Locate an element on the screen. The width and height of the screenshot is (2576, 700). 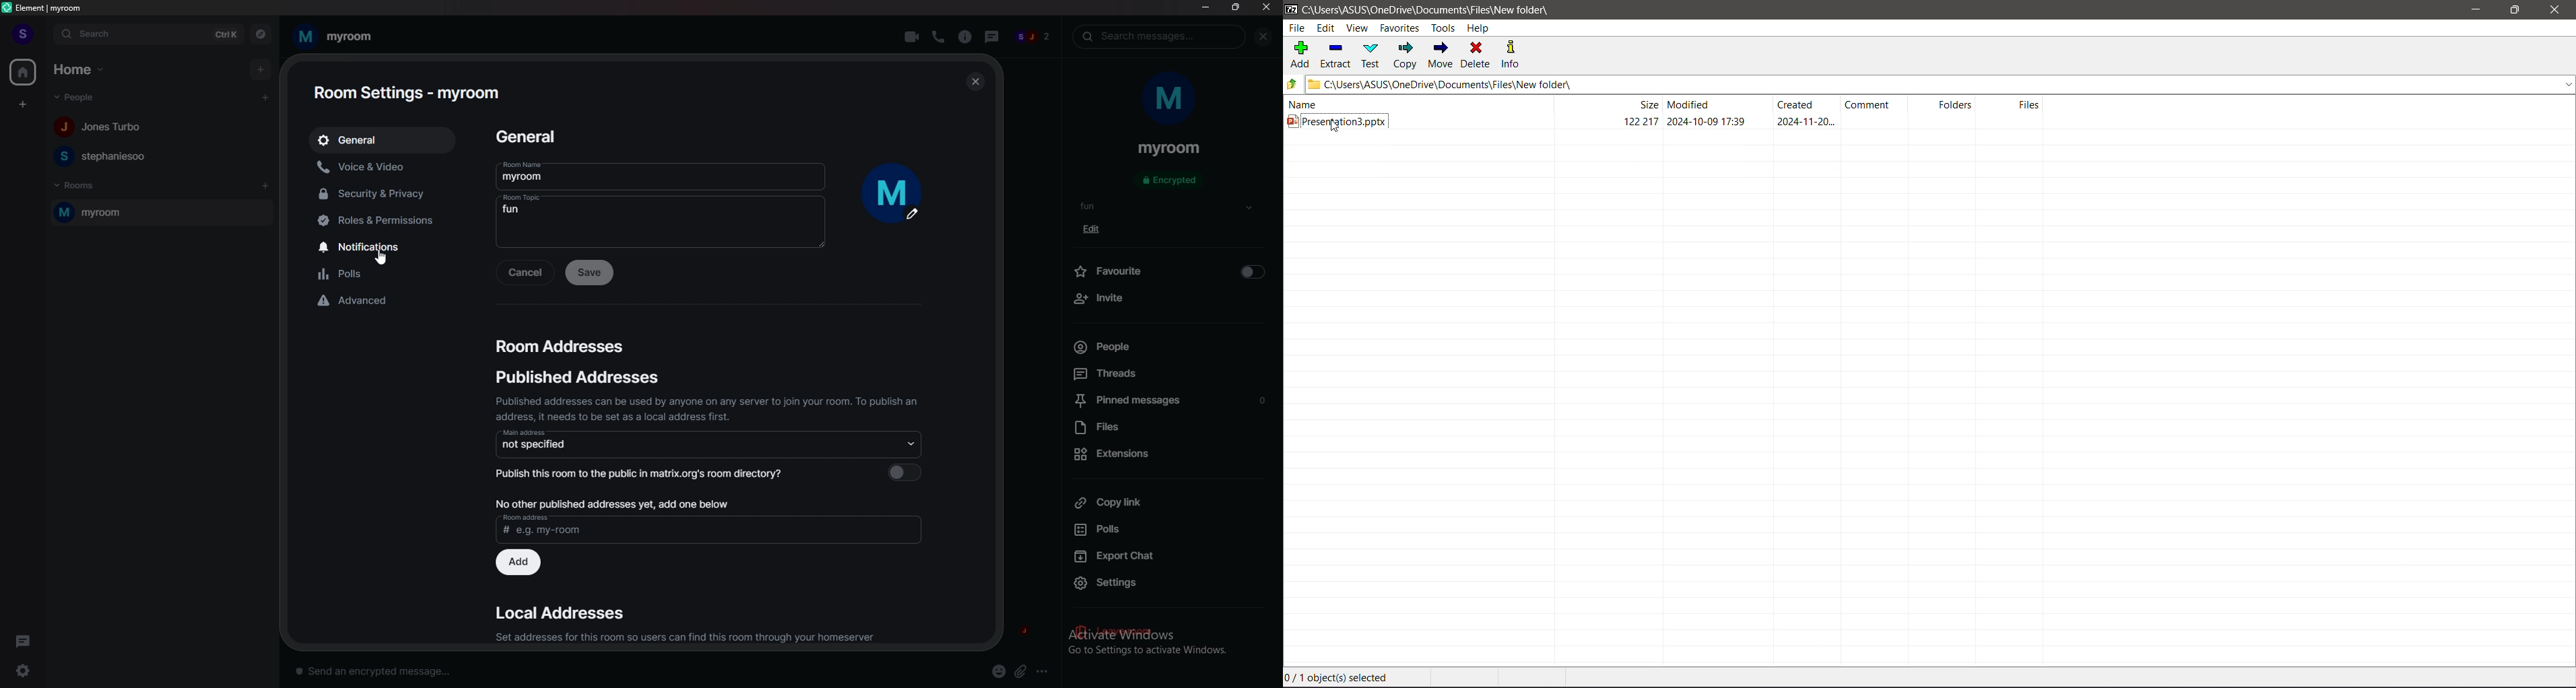
options is located at coordinates (1044, 671).